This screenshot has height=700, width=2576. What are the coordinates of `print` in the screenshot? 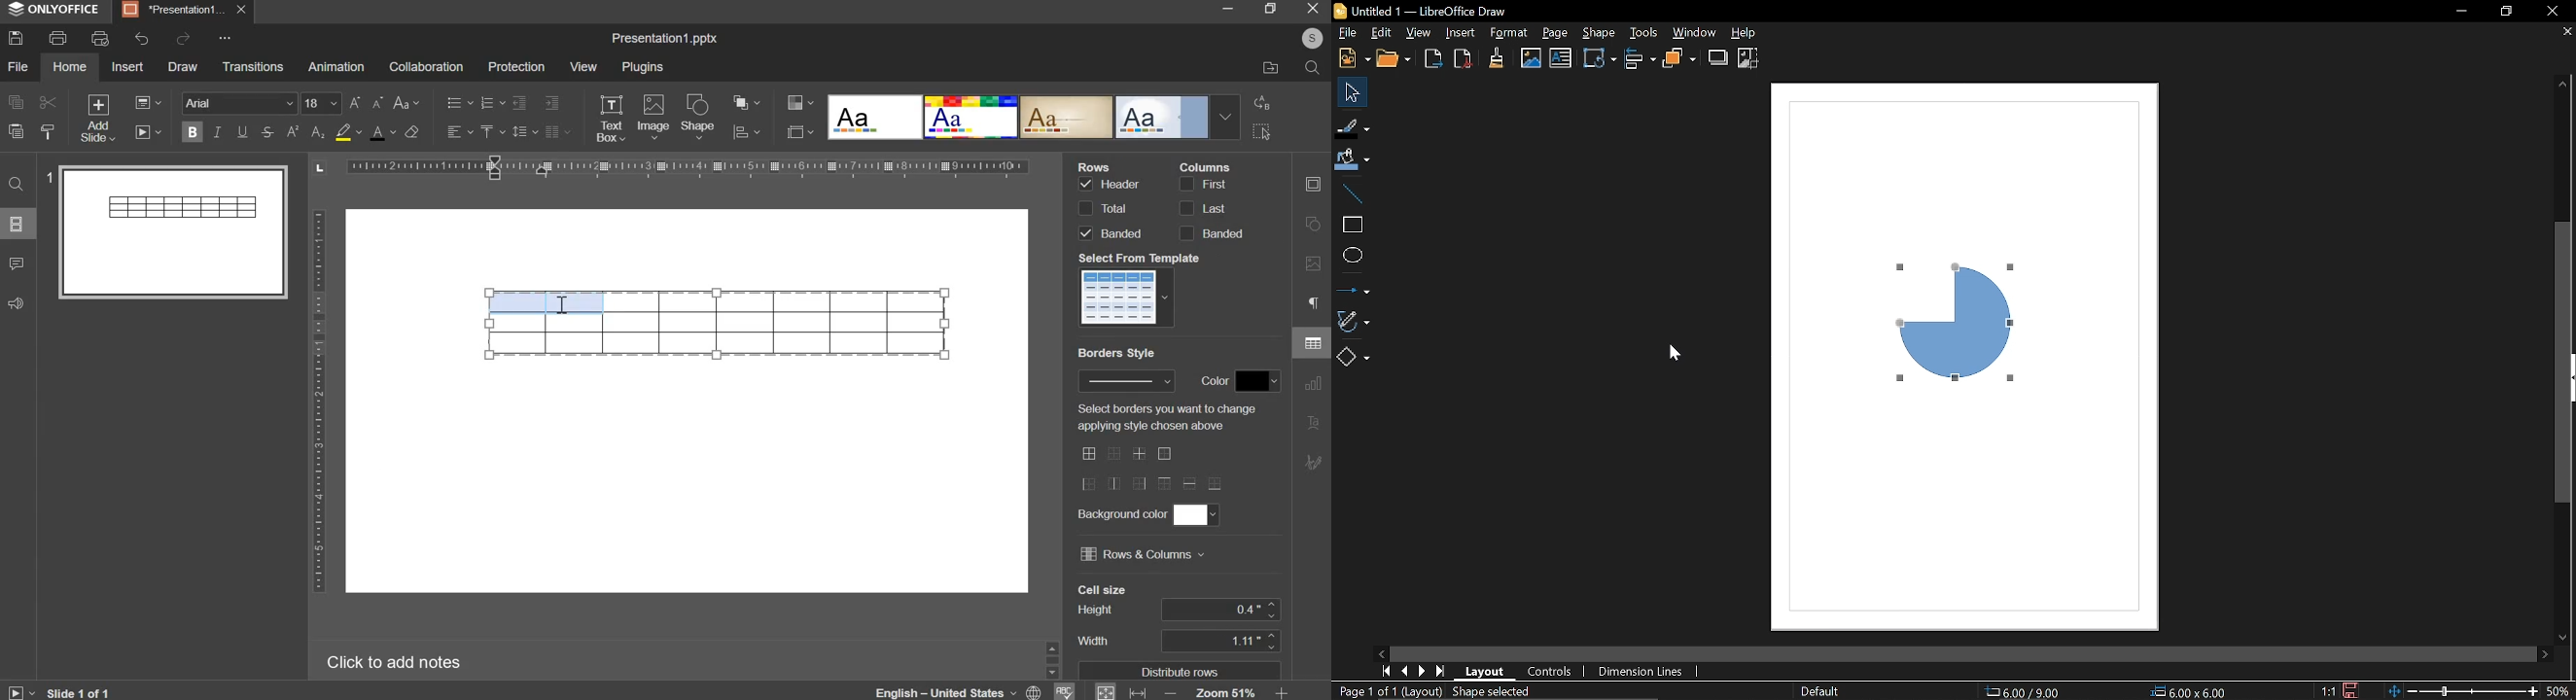 It's located at (59, 38).